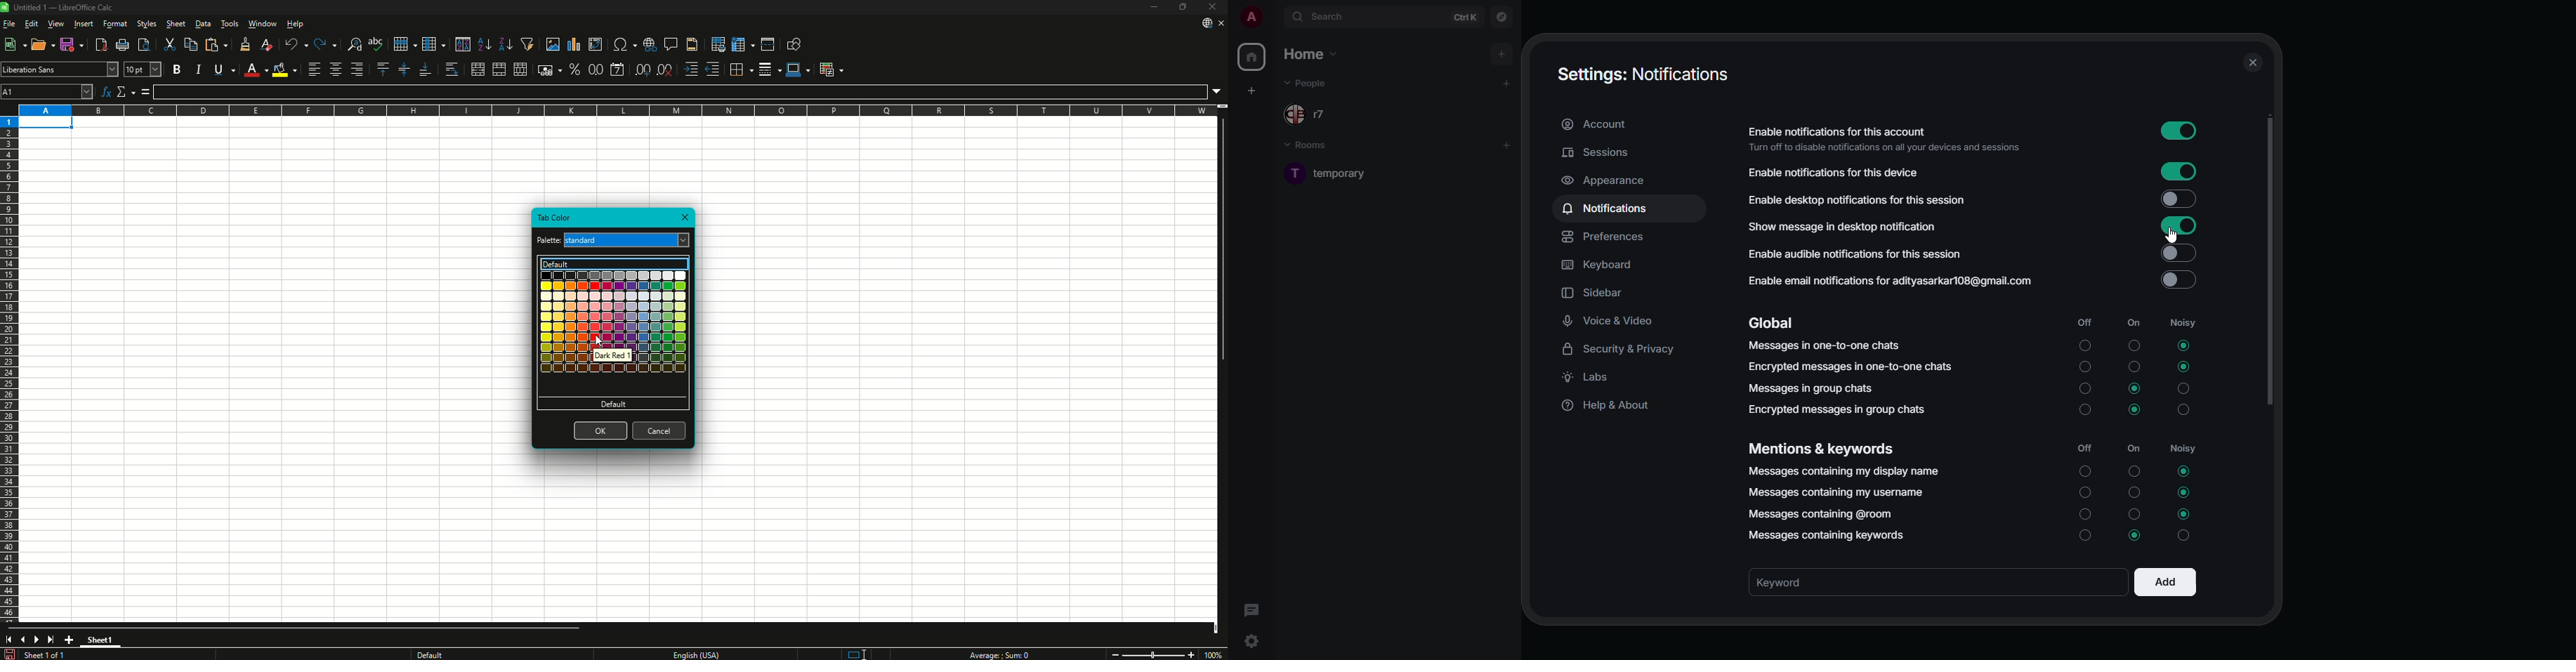 The width and height of the screenshot is (2576, 672). Describe the element at coordinates (671, 44) in the screenshot. I see `Insert Comments` at that location.